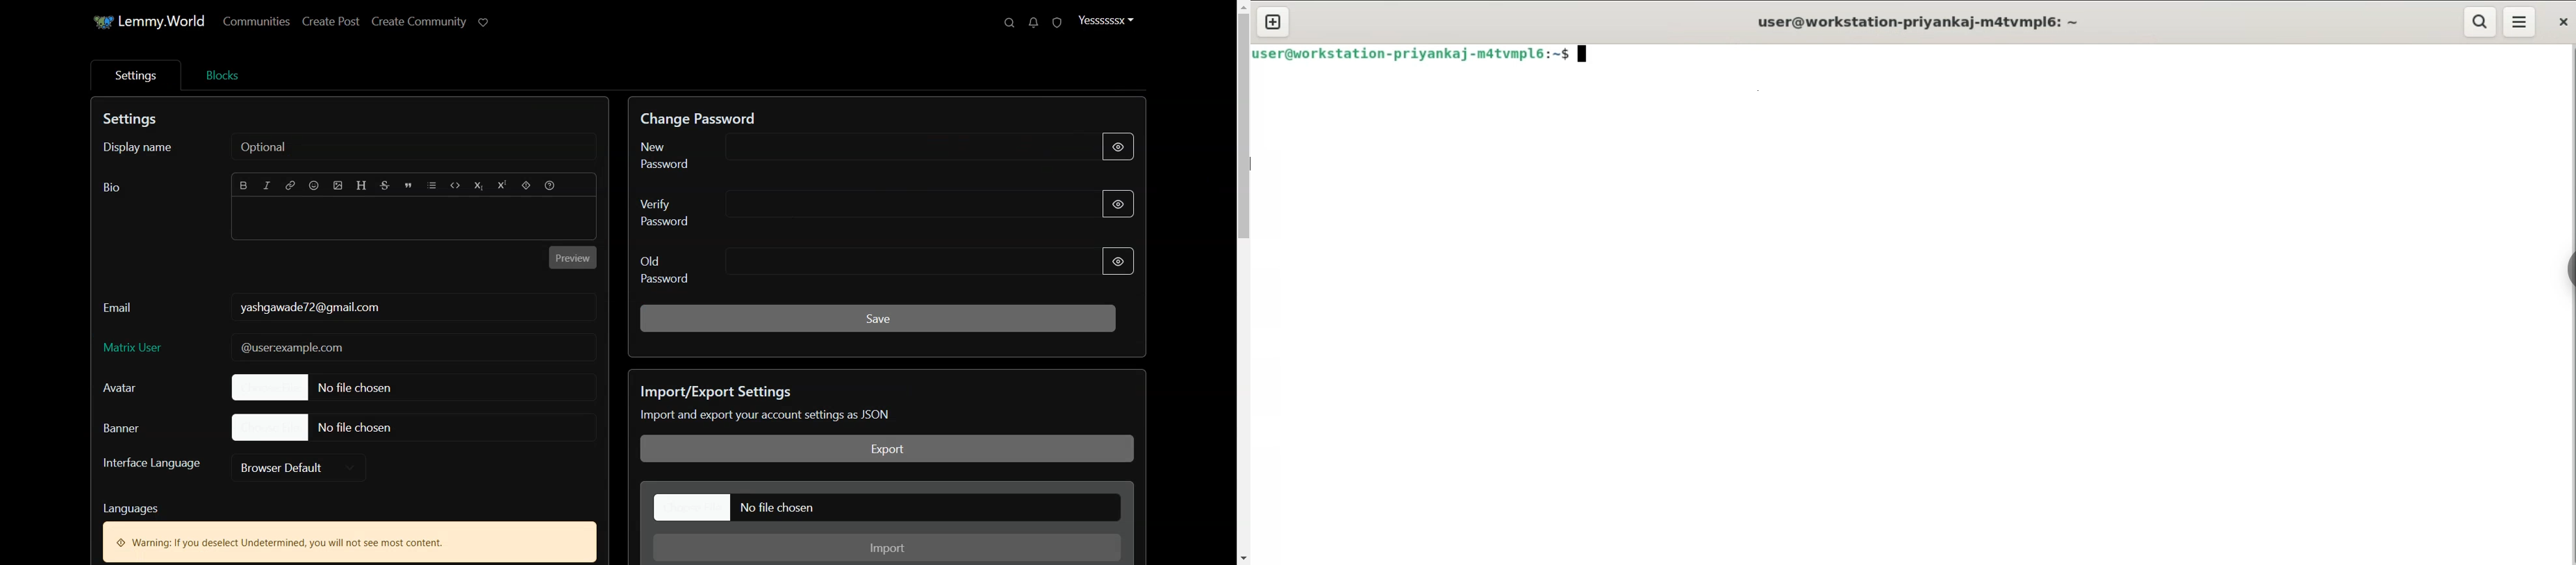  What do you see at coordinates (526, 186) in the screenshot?
I see `Spoiler` at bounding box center [526, 186].